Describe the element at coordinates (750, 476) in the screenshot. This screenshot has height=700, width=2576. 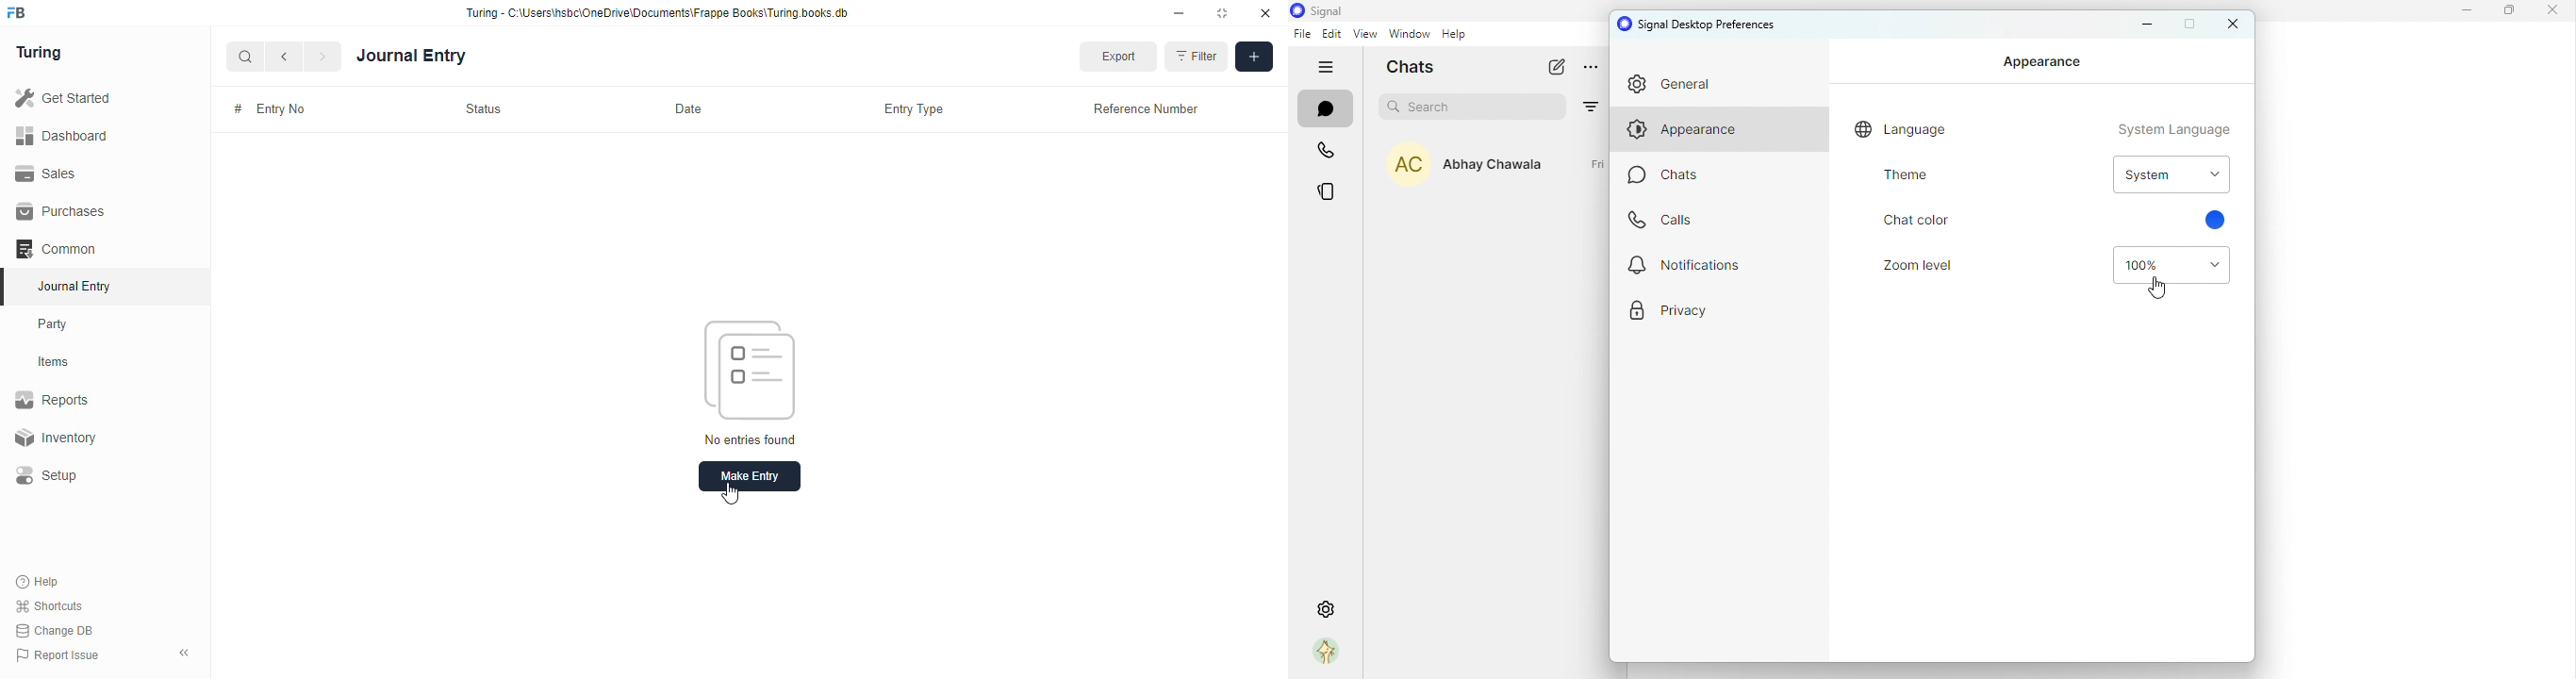
I see `make entry` at that location.